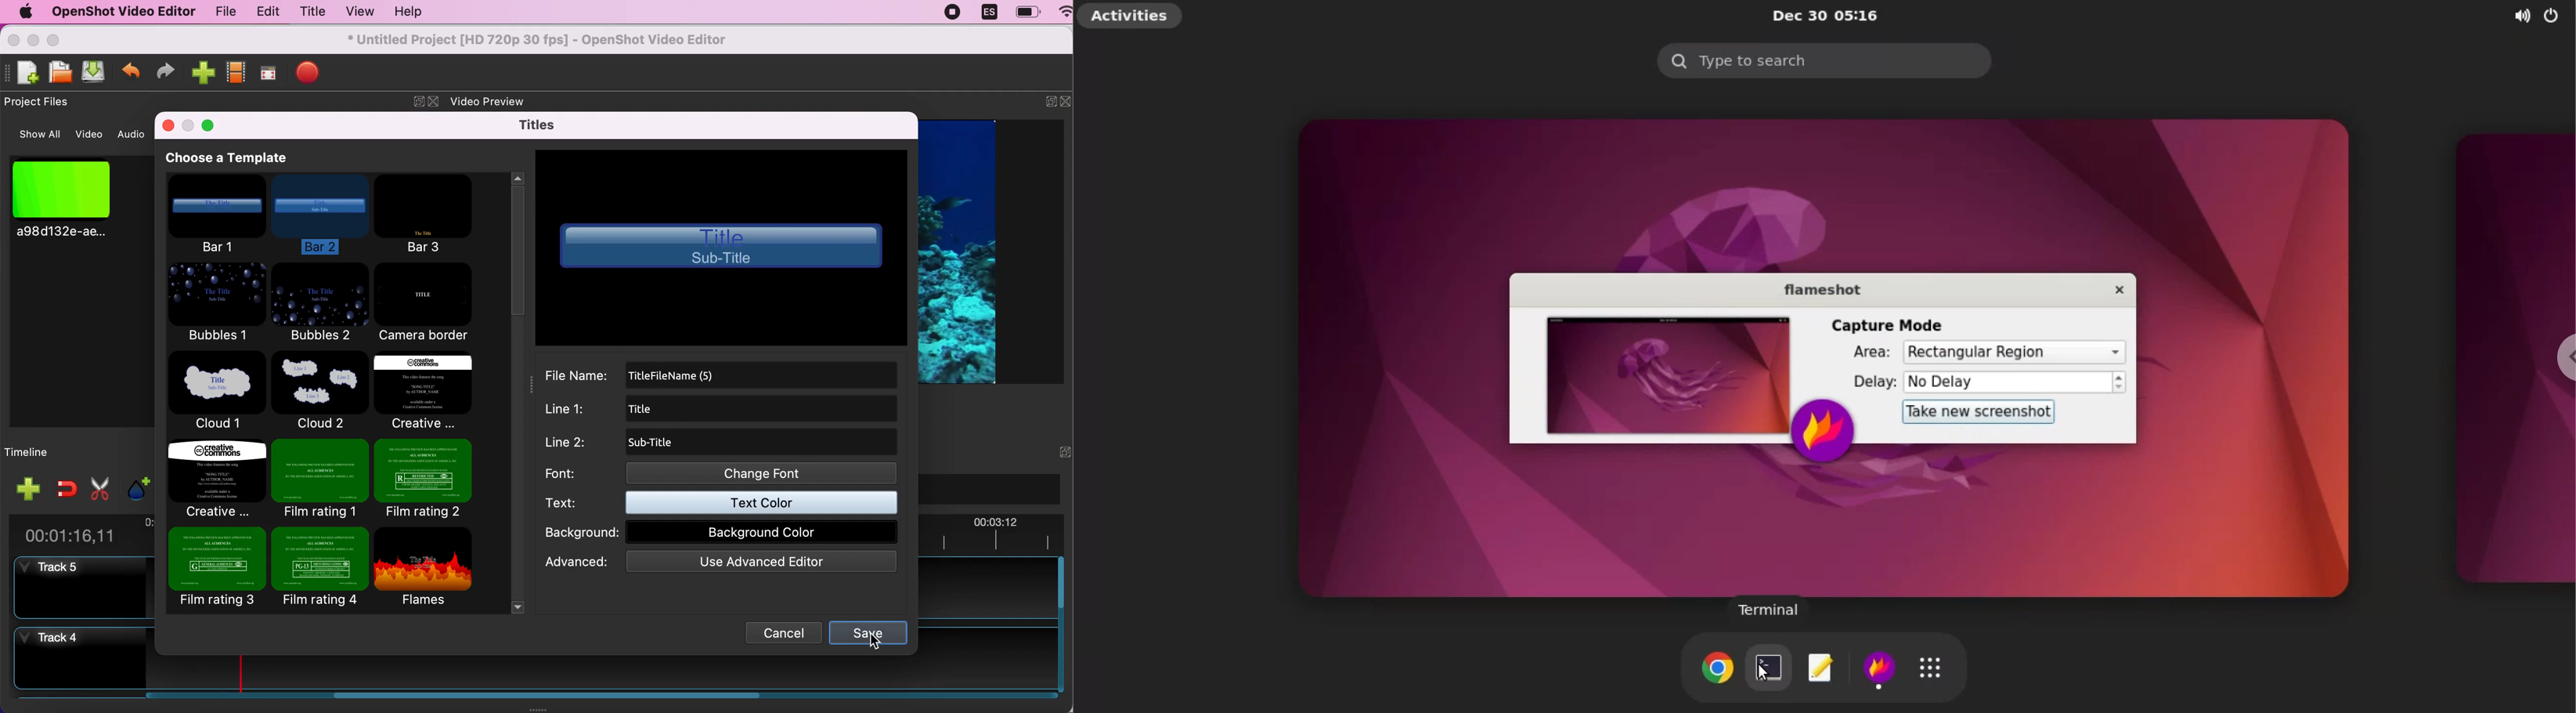  I want to click on cursor, so click(864, 642).